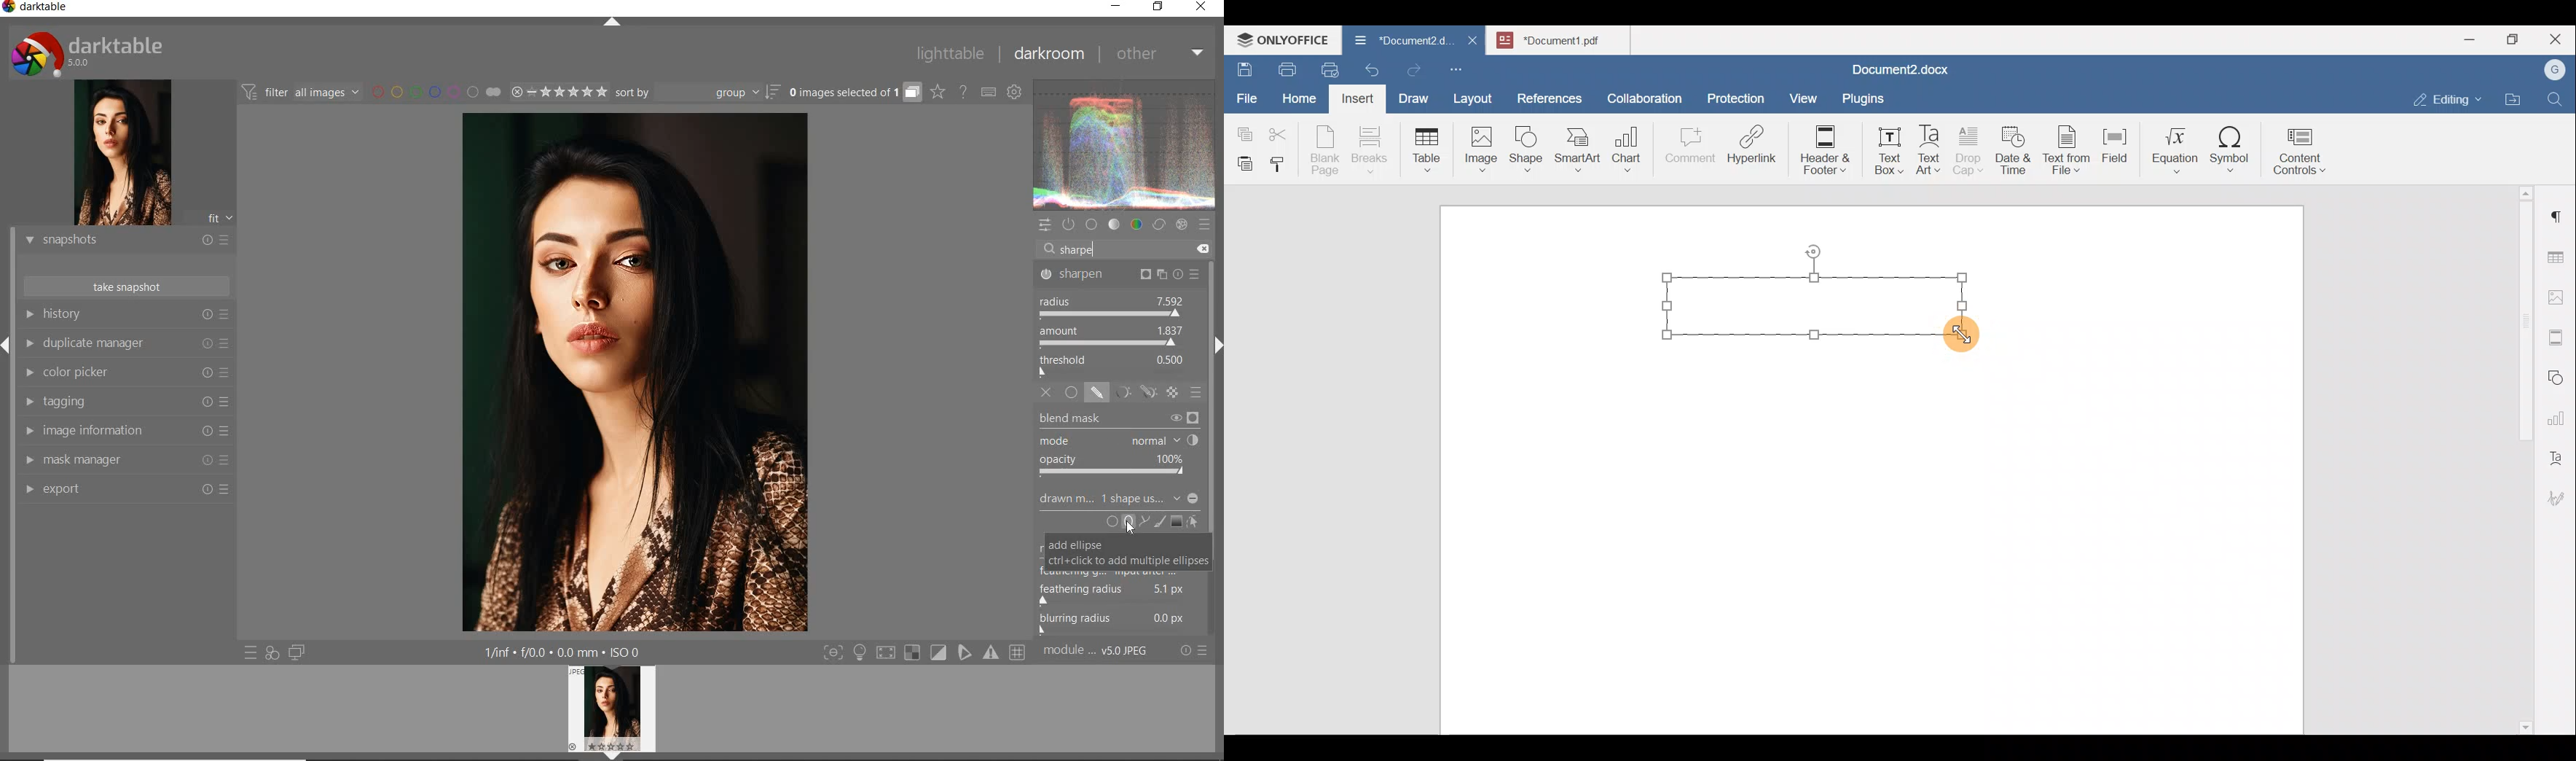 The image size is (2576, 784). What do you see at coordinates (1461, 67) in the screenshot?
I see `Customize quick access toolbar` at bounding box center [1461, 67].